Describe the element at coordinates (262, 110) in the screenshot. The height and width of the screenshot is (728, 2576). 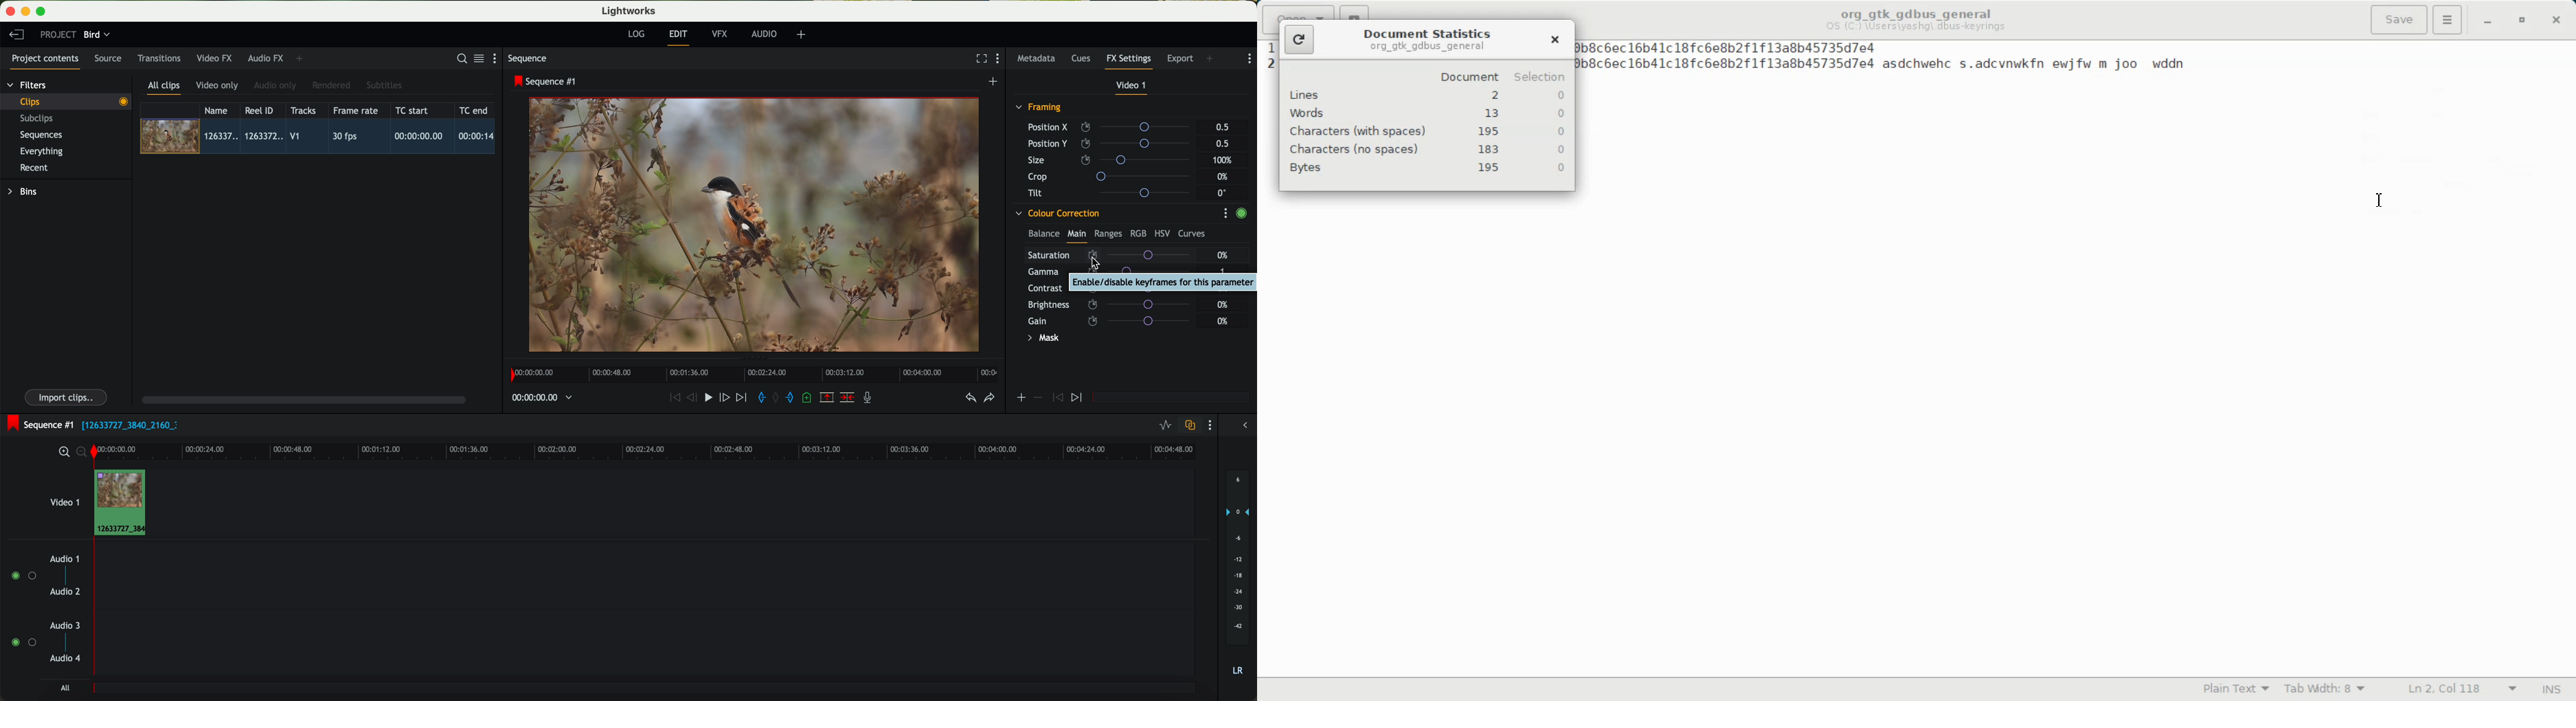
I see `Reel ID` at that location.